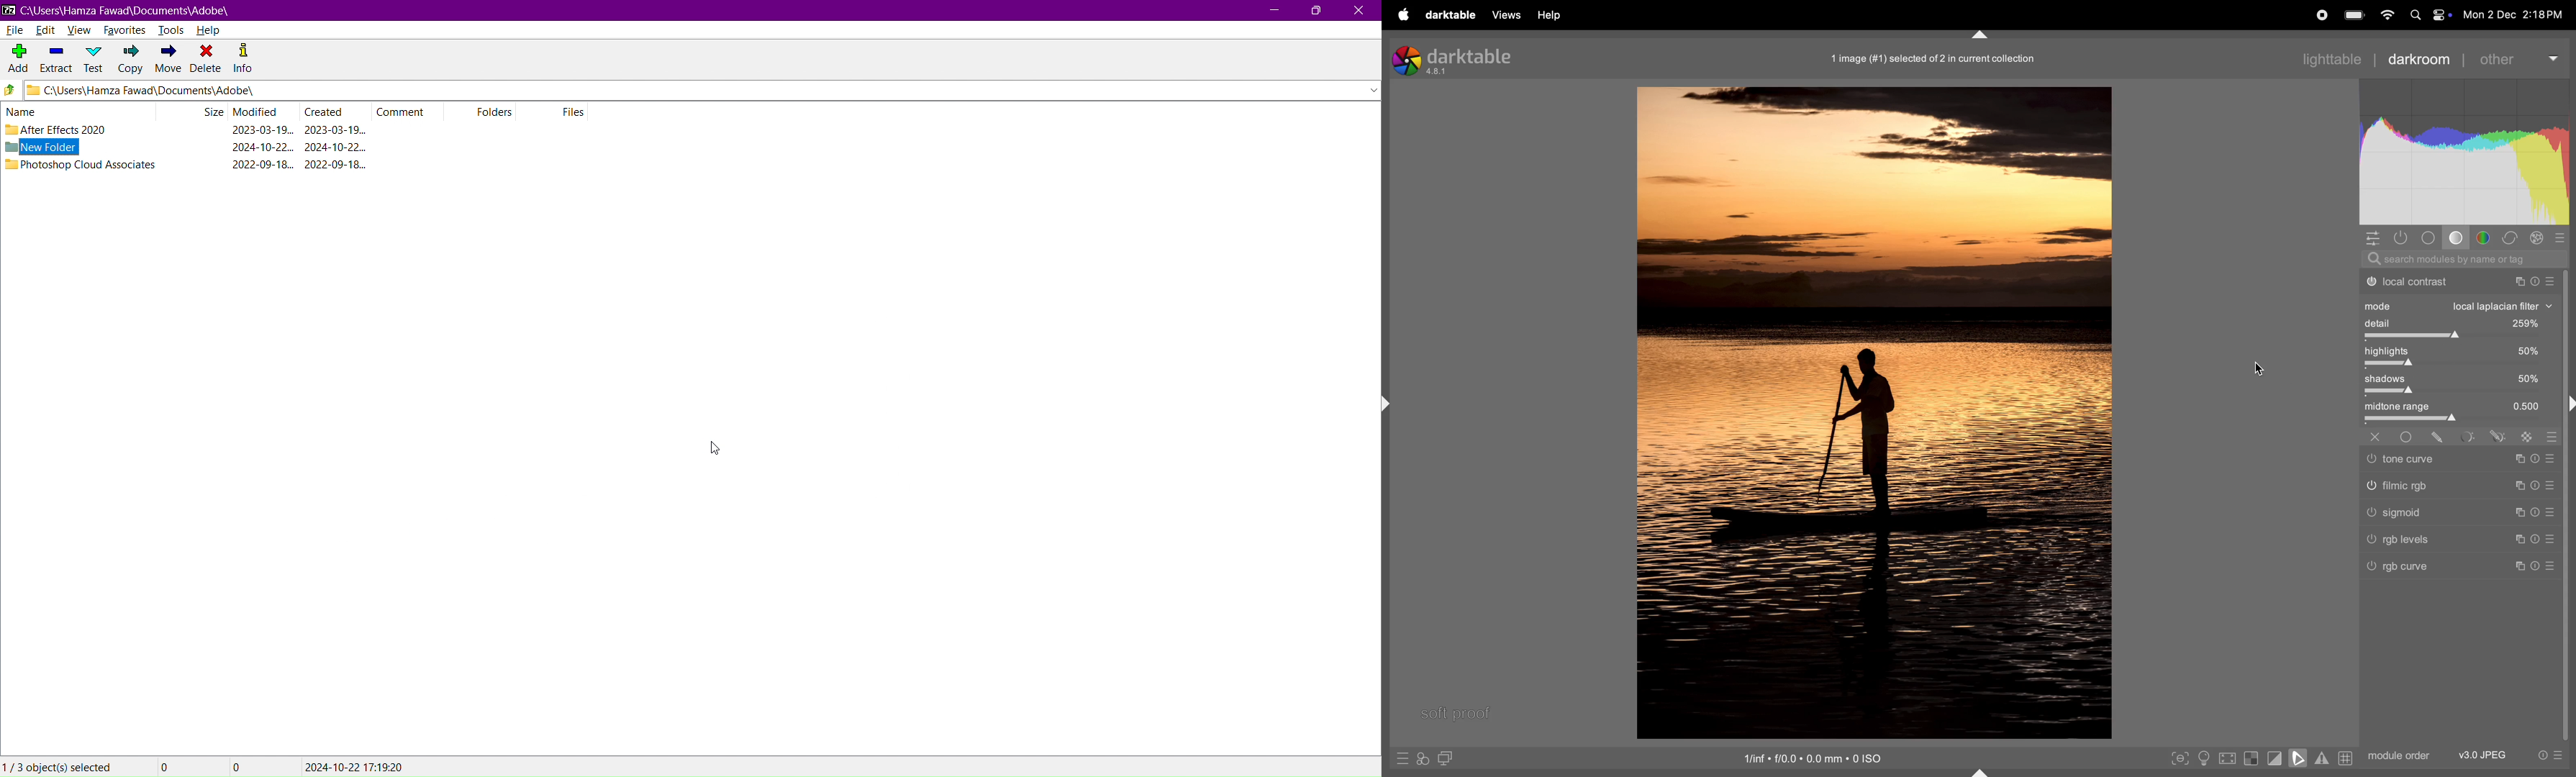  I want to click on lighttable, so click(2333, 58).